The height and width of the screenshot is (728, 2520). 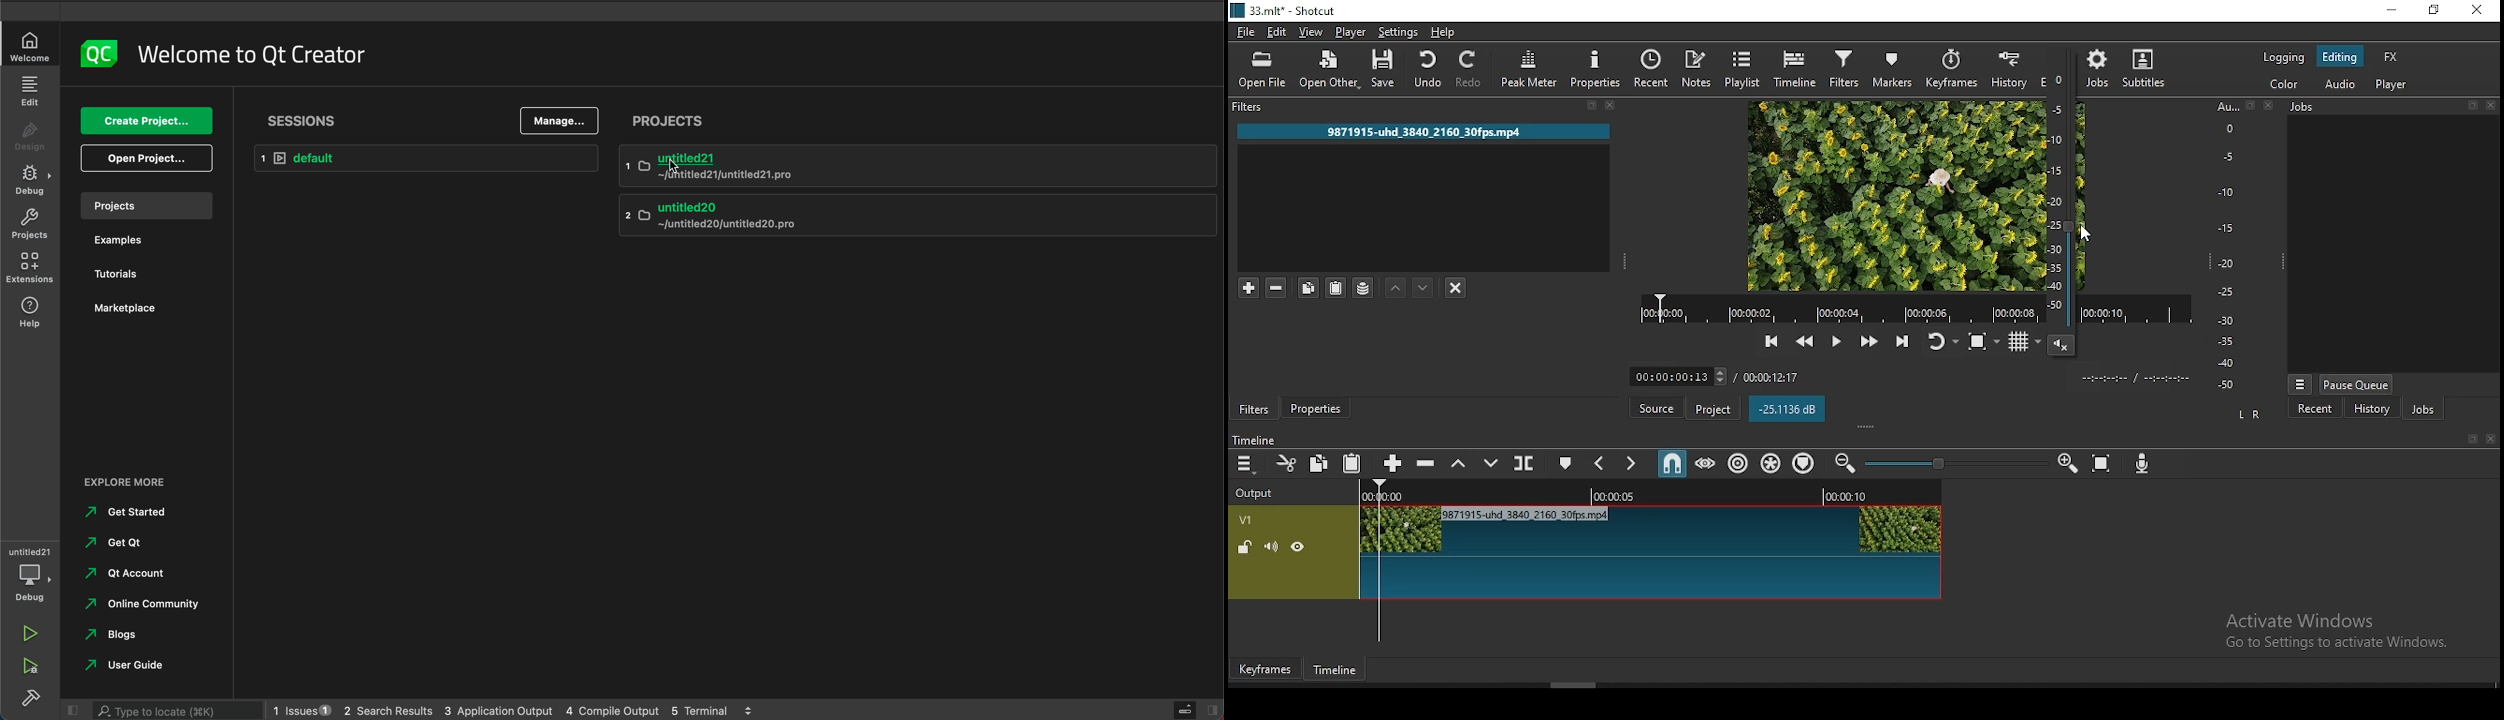 I want to click on cut, so click(x=1288, y=465).